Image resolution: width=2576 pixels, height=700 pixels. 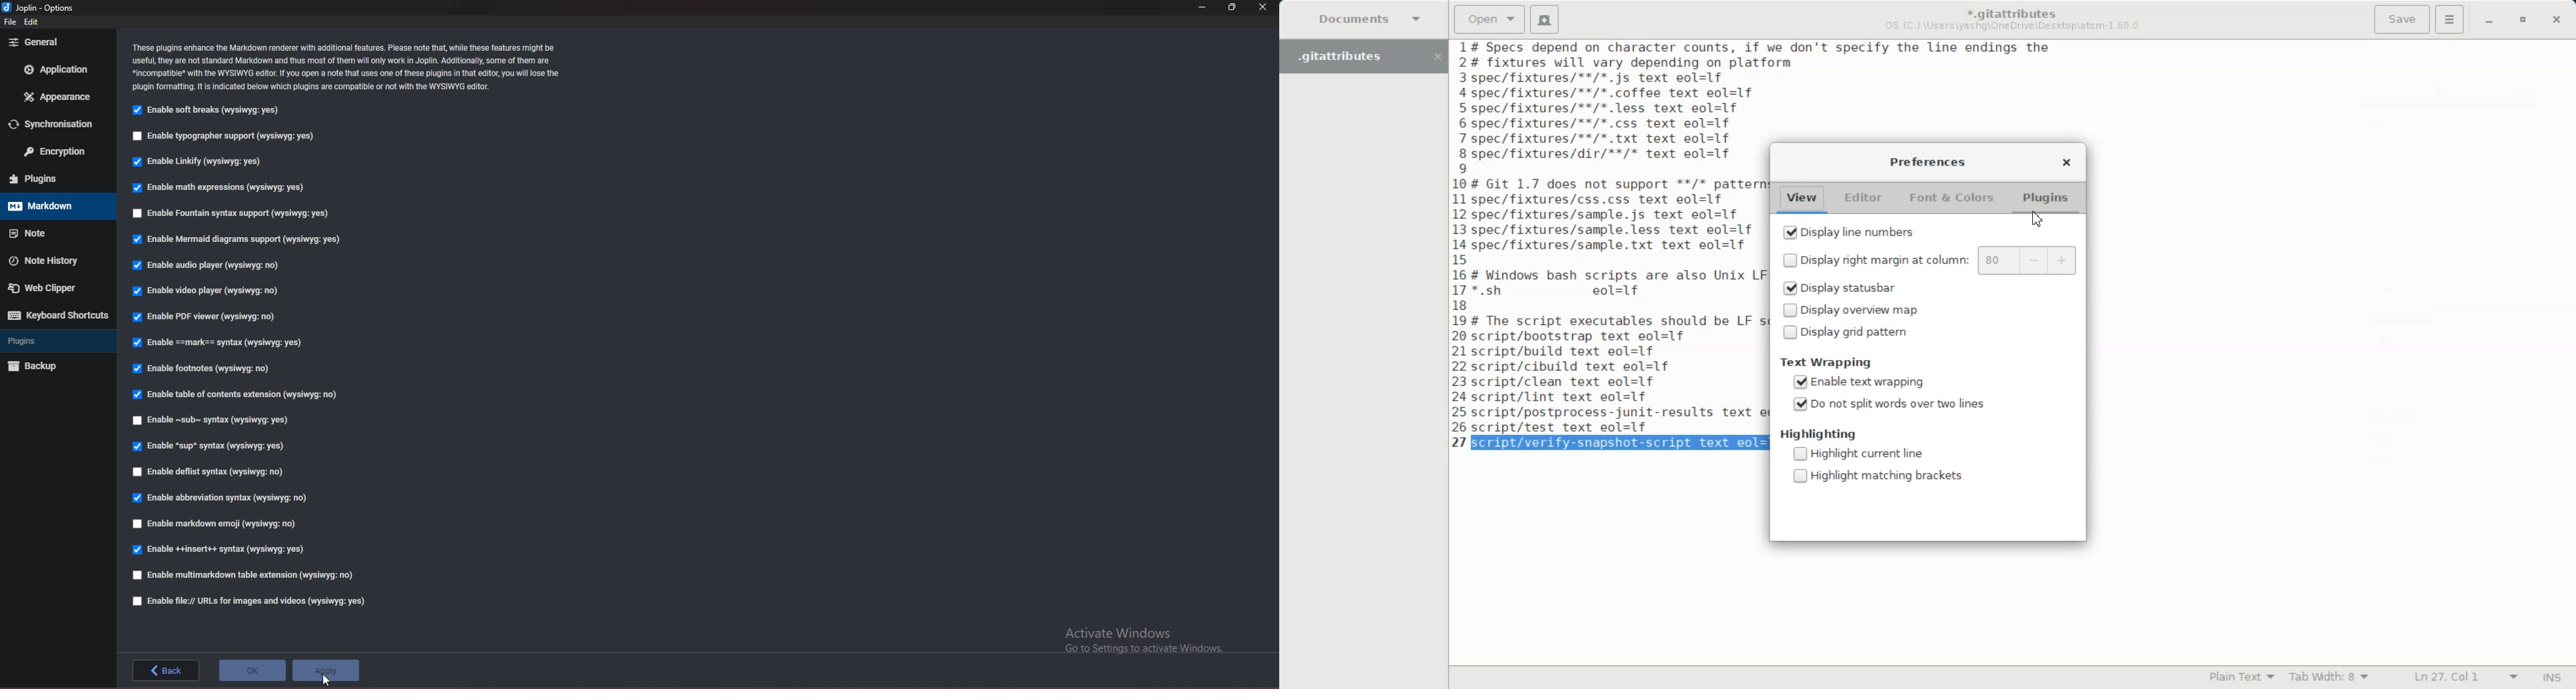 I want to click on file, so click(x=9, y=23).